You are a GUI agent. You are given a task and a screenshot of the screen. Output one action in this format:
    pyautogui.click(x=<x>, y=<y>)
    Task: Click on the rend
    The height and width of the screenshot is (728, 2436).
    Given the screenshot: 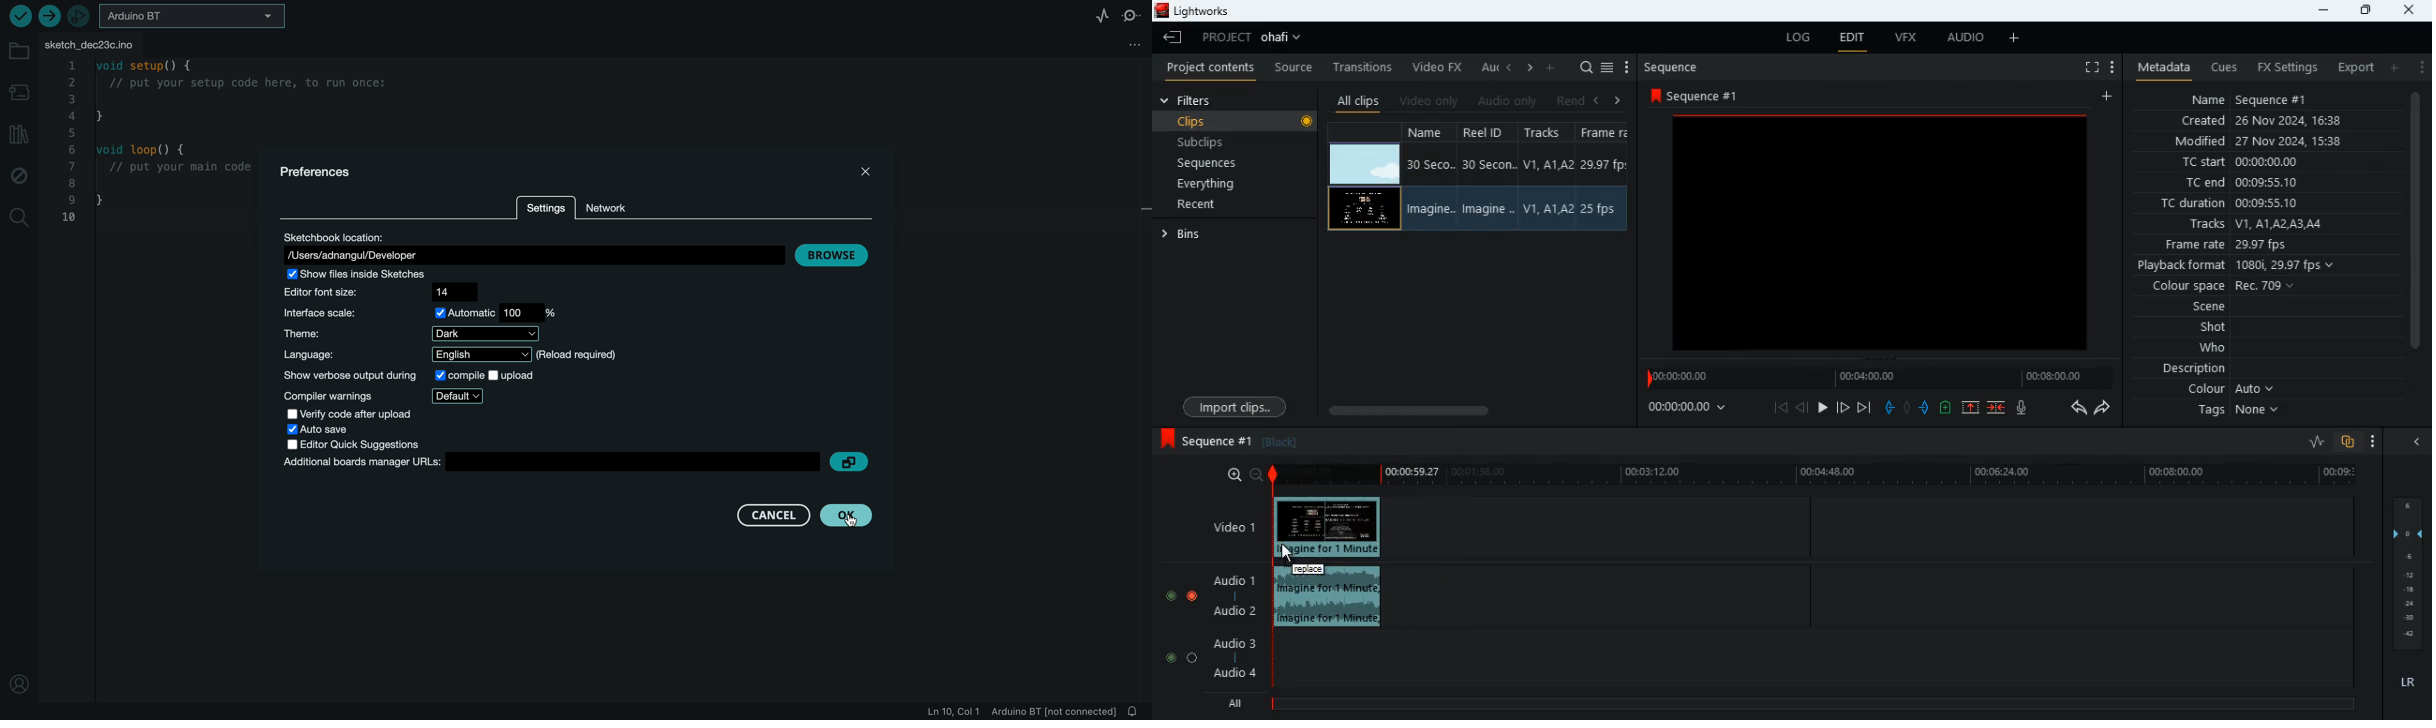 What is the action you would take?
    pyautogui.click(x=1570, y=99)
    